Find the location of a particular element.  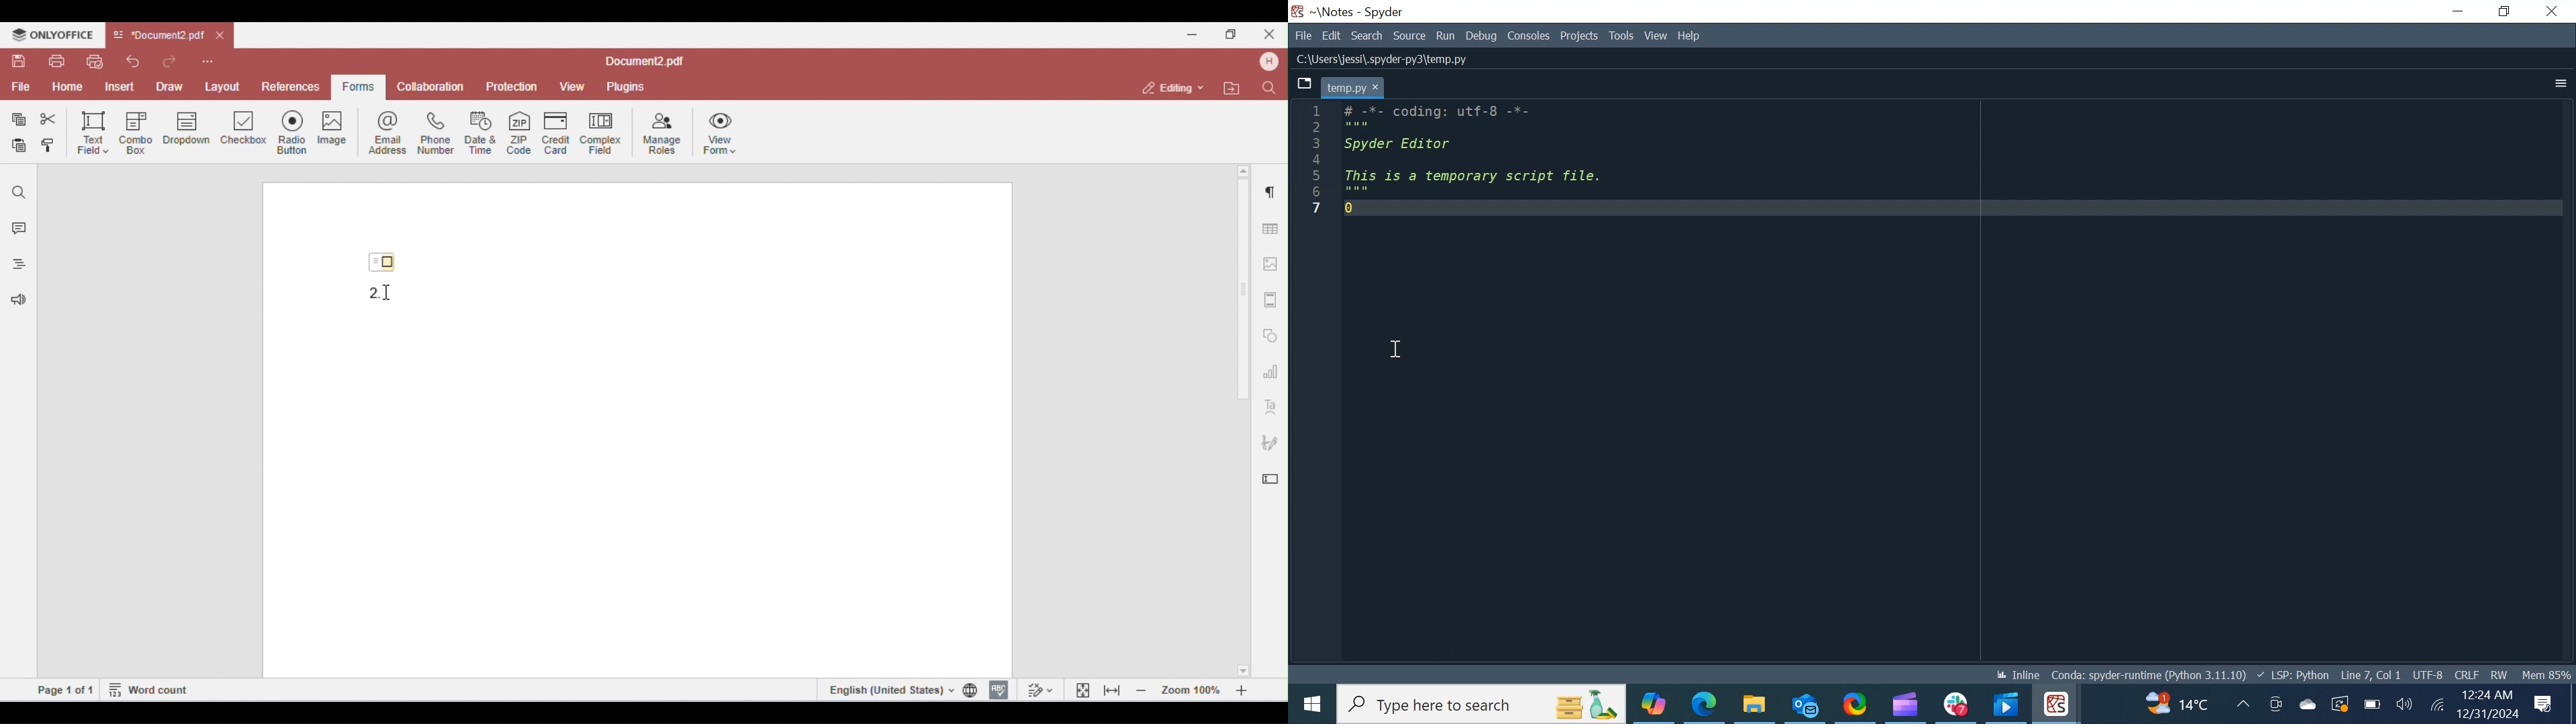

File Explorer Desktop Icon is located at coordinates (1754, 703).